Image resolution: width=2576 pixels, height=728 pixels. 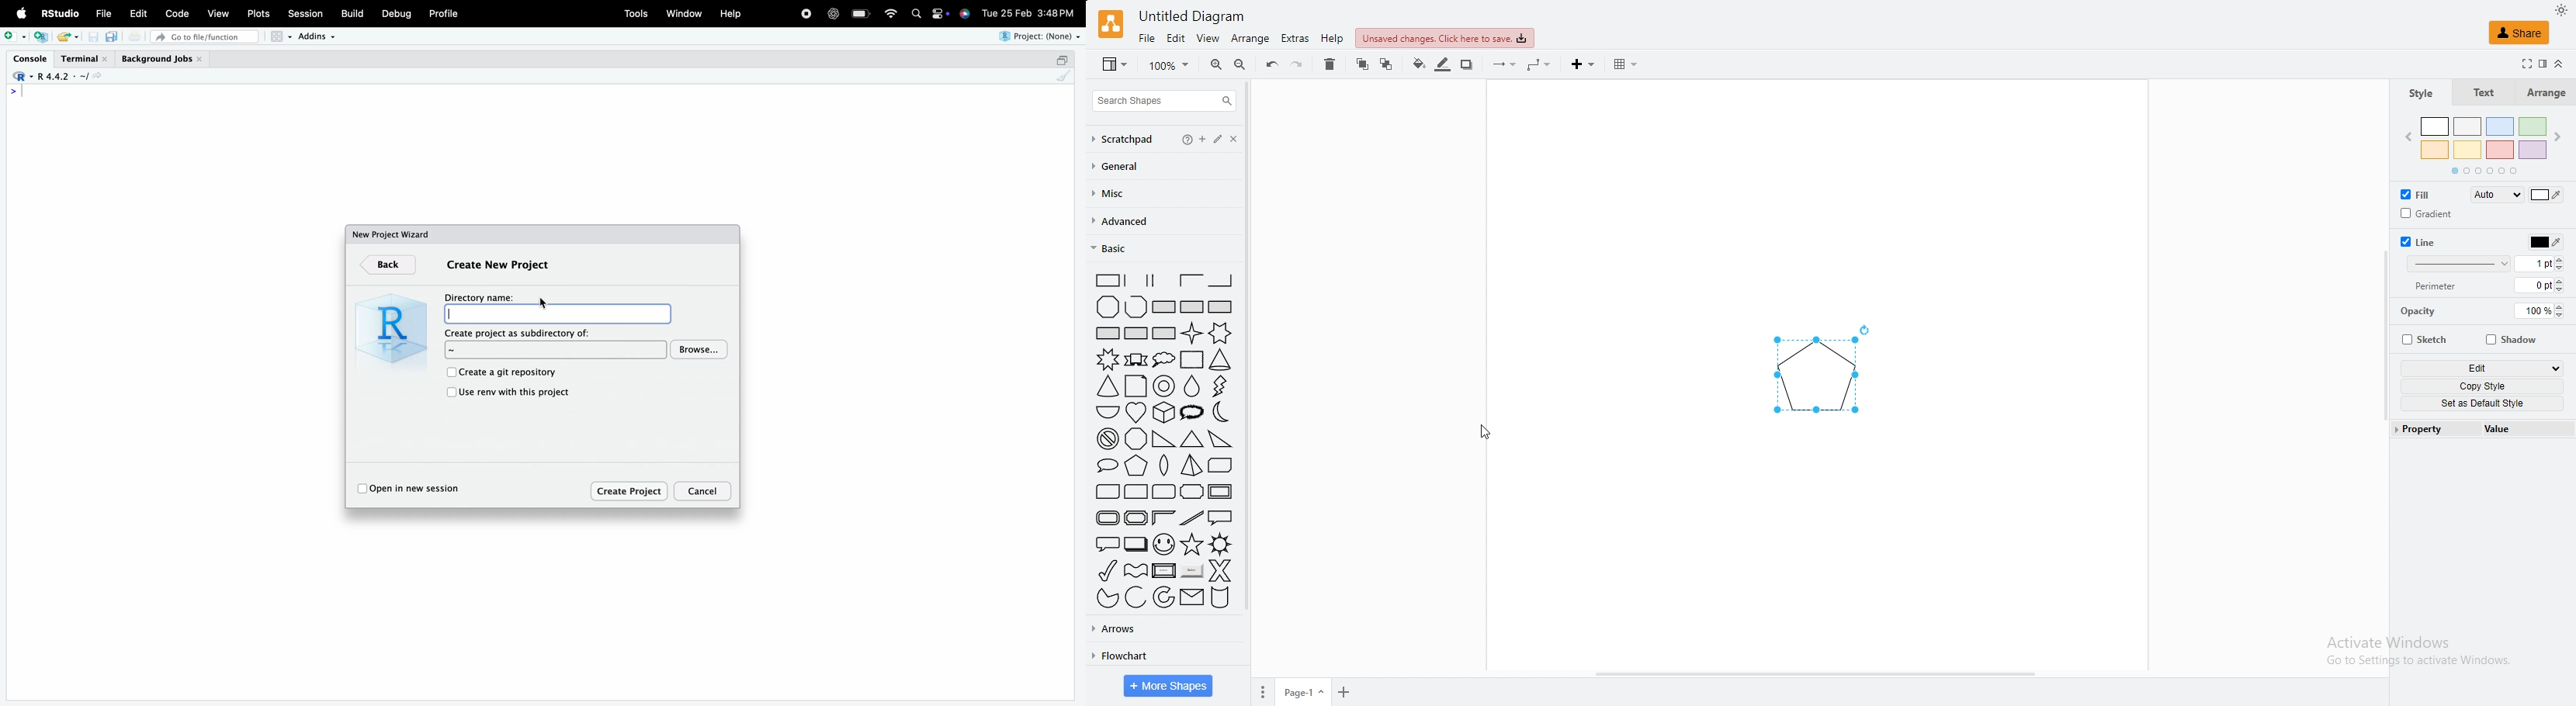 What do you see at coordinates (2547, 195) in the screenshot?
I see `fill color` at bounding box center [2547, 195].